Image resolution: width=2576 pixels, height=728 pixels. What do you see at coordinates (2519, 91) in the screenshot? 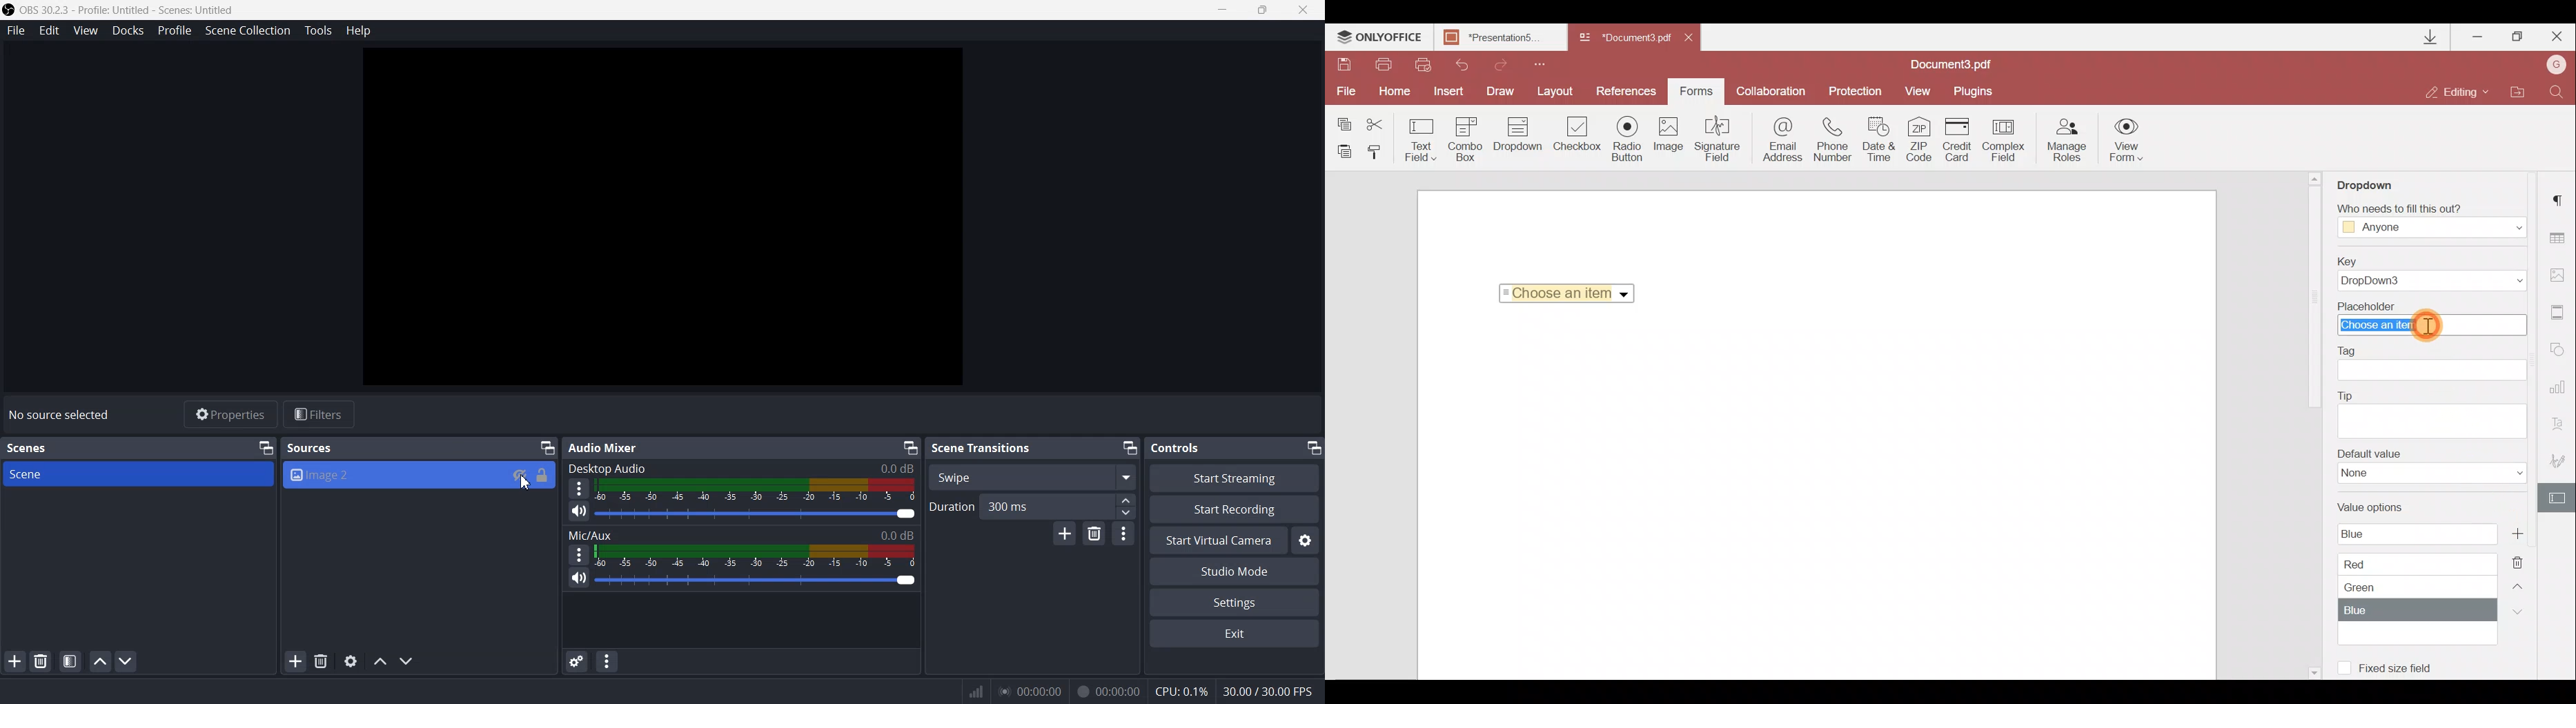
I see `Open file location` at bounding box center [2519, 91].